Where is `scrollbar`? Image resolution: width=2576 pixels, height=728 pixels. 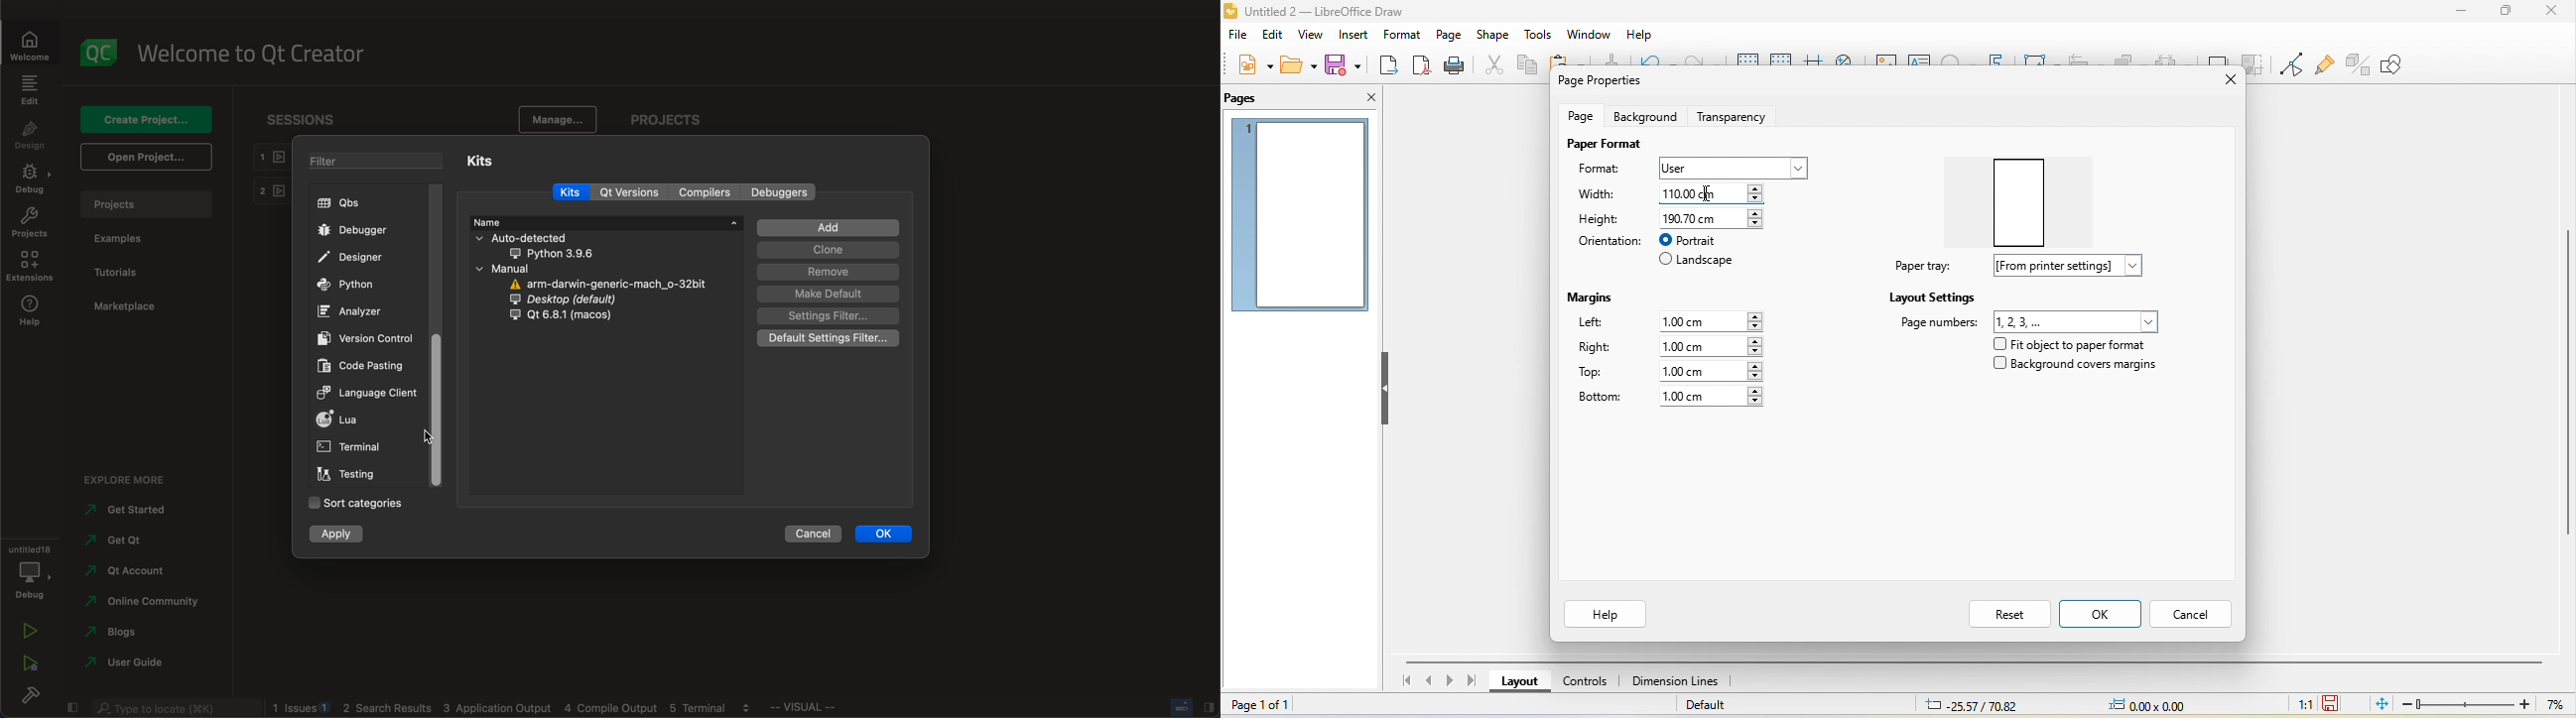
scrollbar is located at coordinates (438, 409).